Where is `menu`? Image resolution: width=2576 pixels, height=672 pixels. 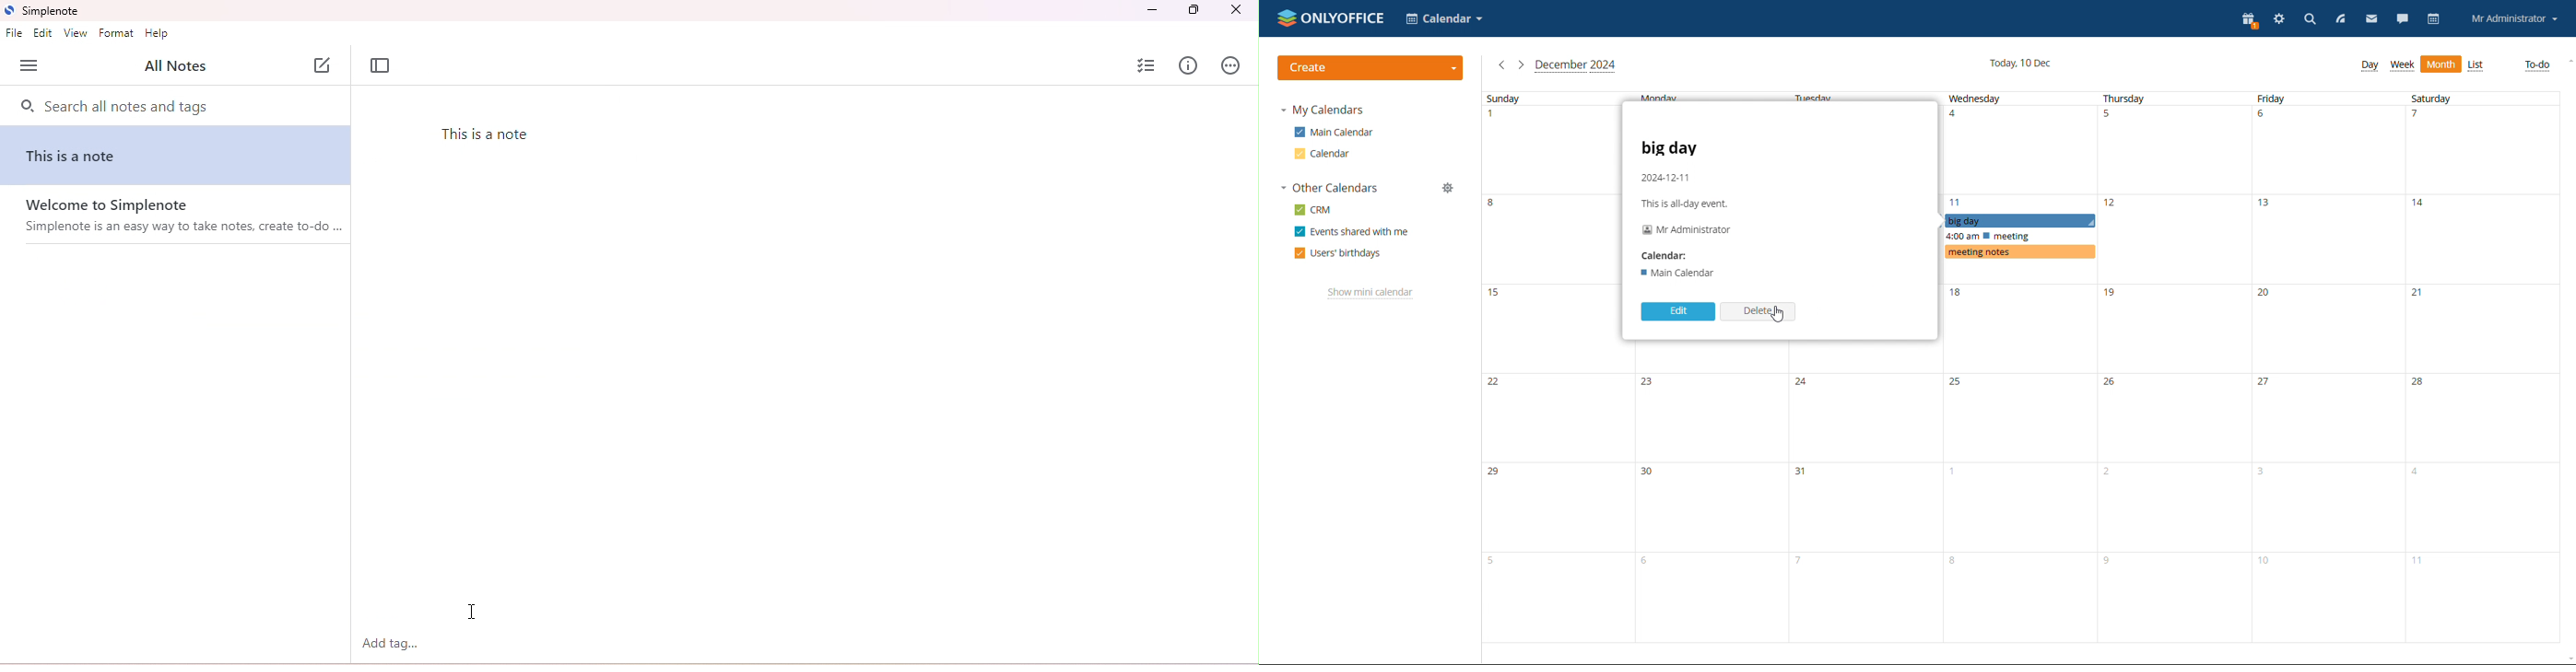 menu is located at coordinates (29, 66).